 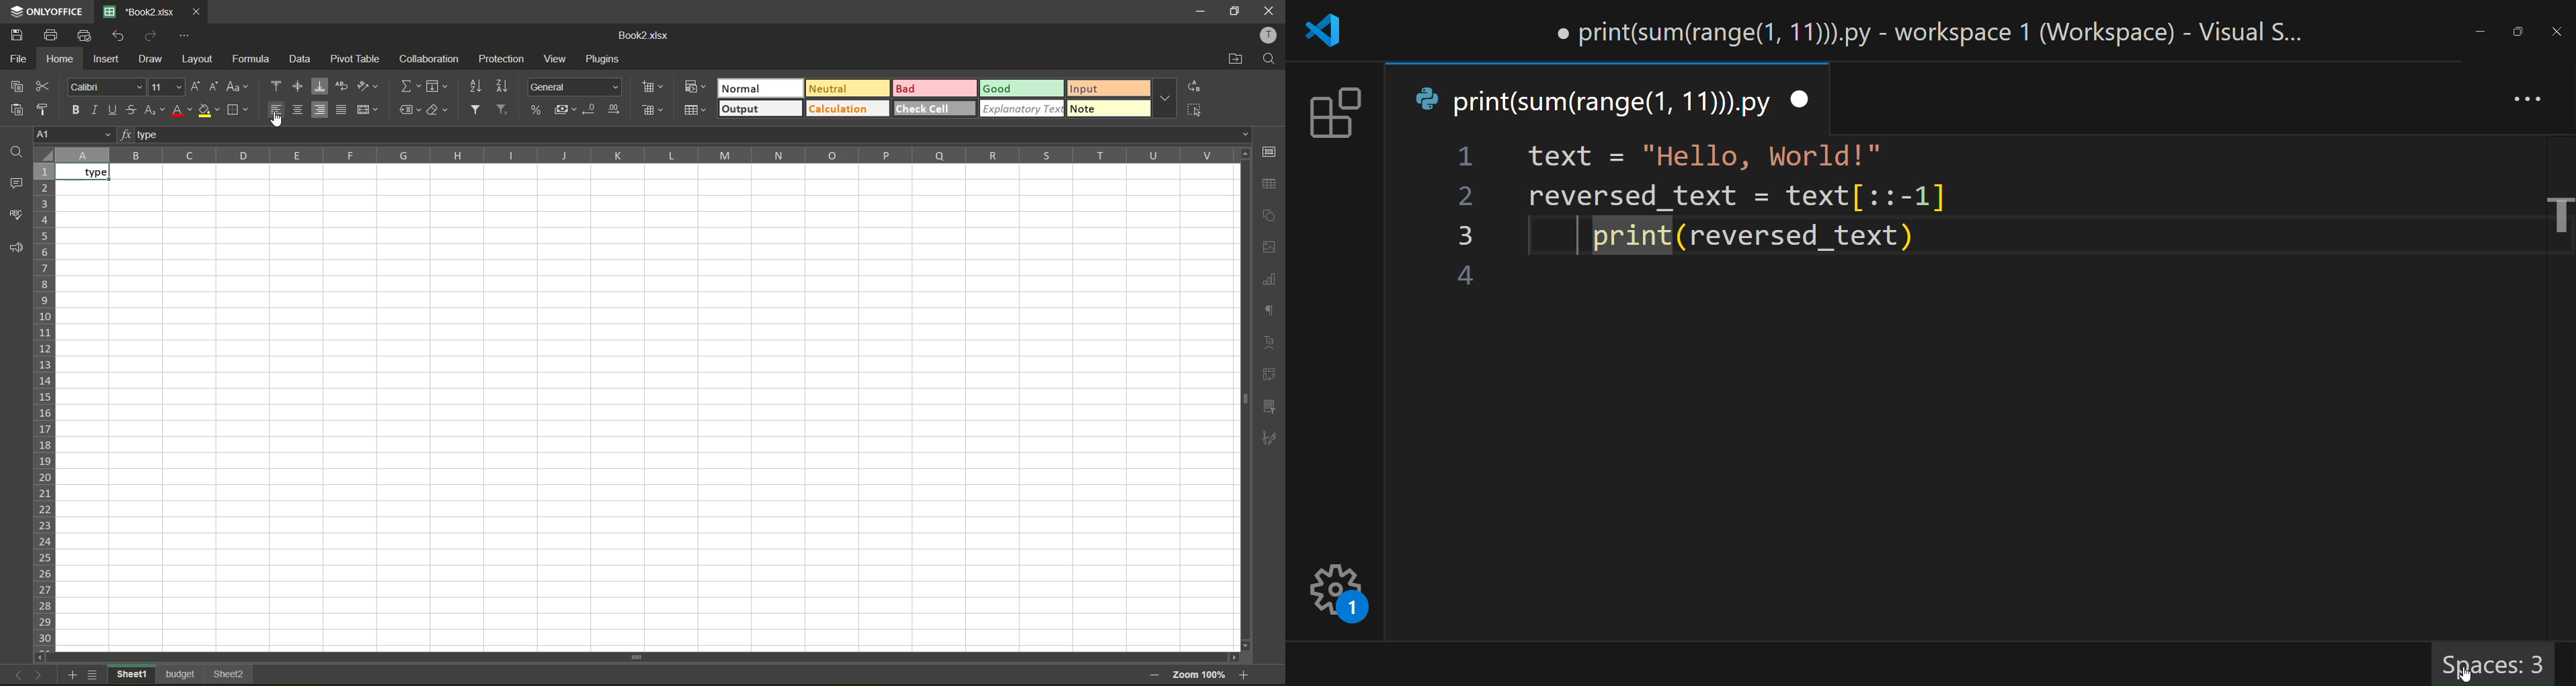 I want to click on text, so click(x=1271, y=342).